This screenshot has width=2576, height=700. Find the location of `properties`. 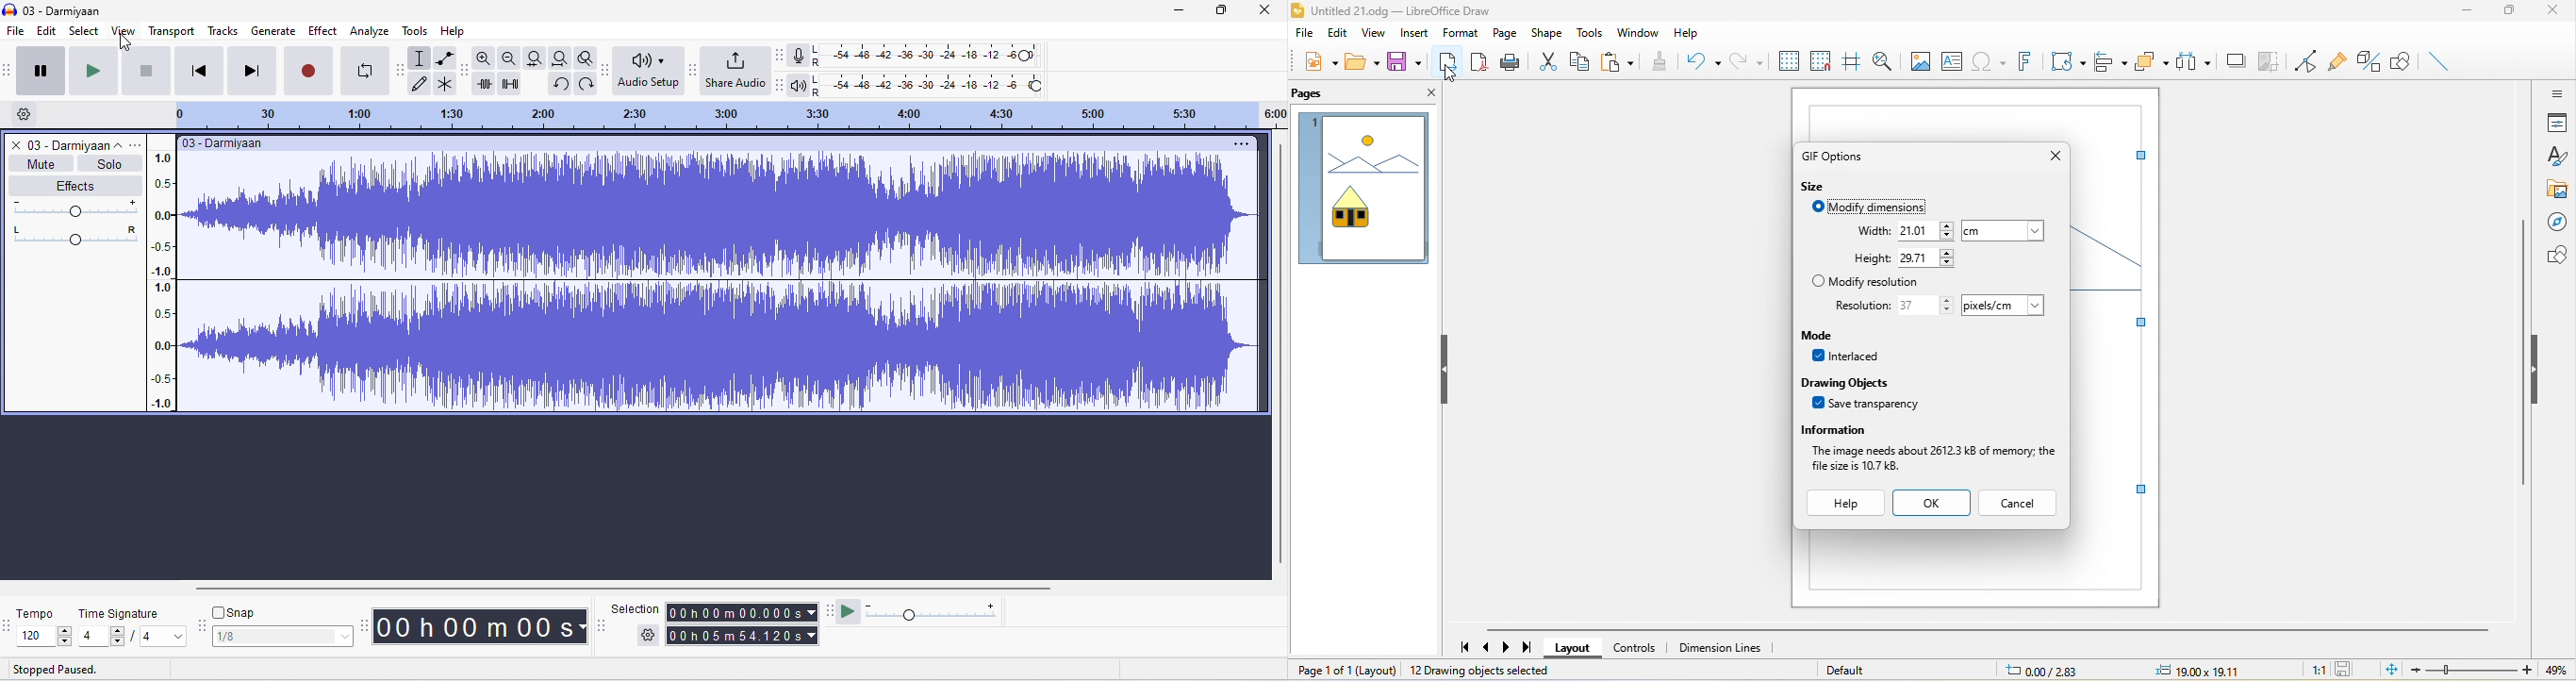

properties is located at coordinates (2556, 123).